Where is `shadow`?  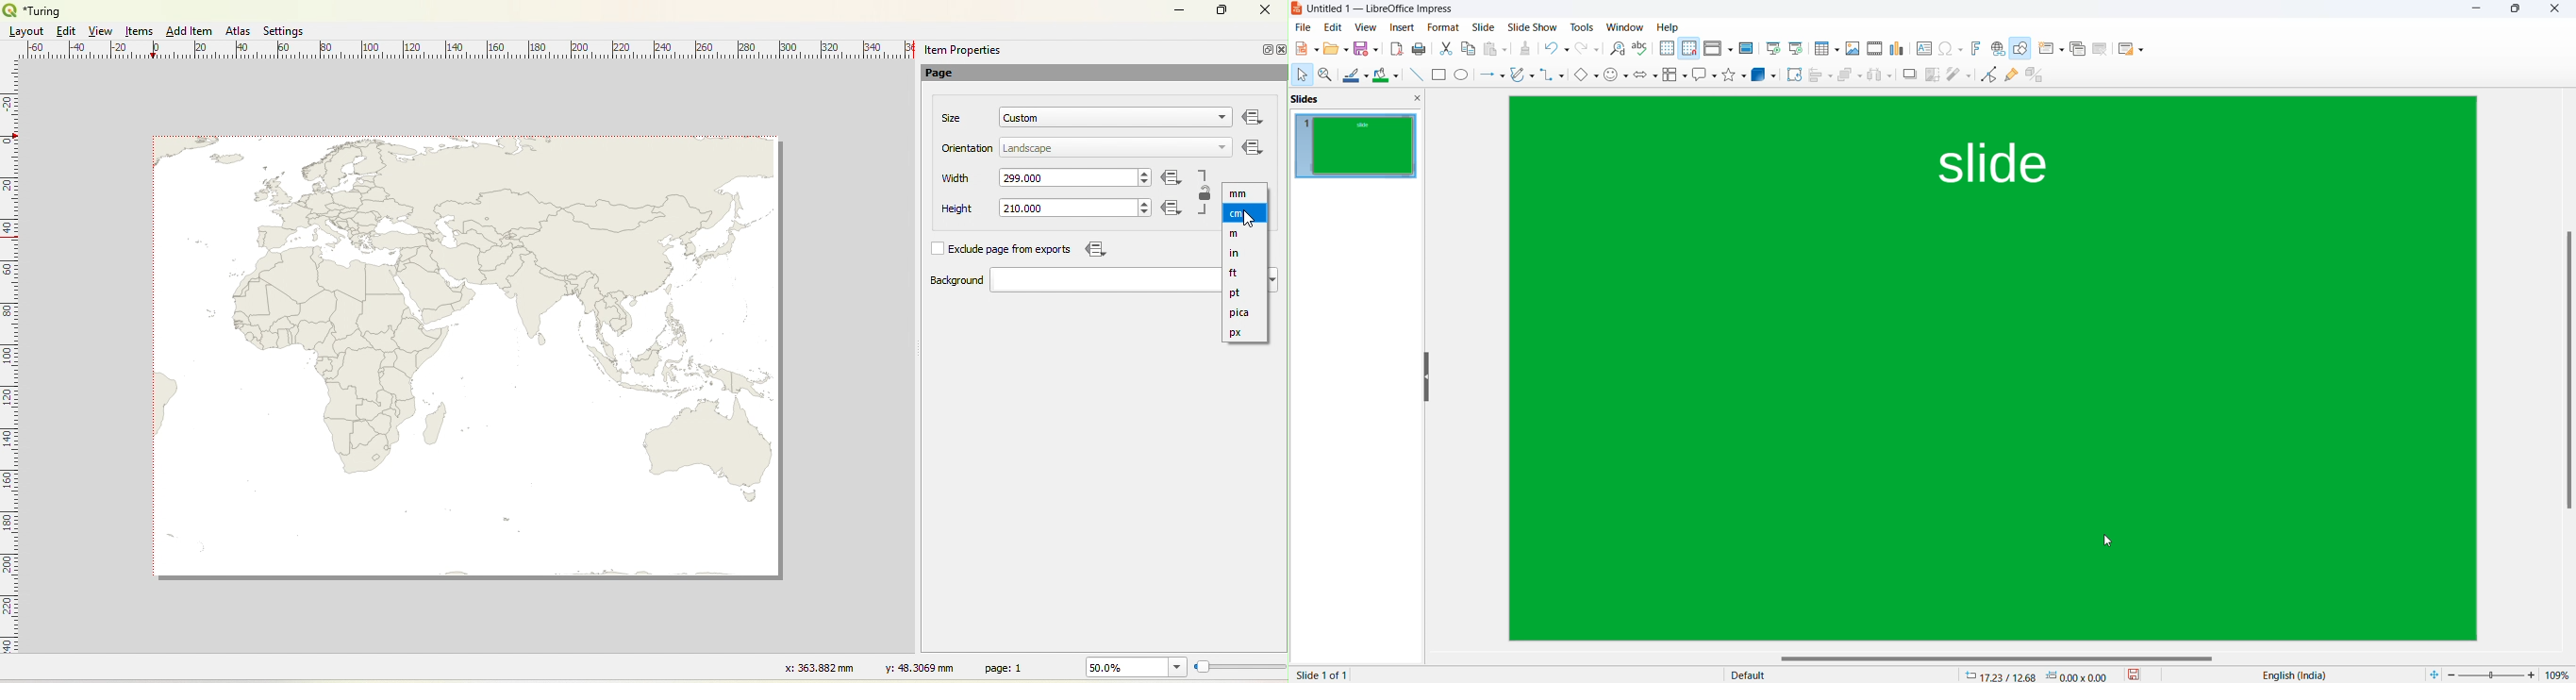 shadow is located at coordinates (1910, 74).